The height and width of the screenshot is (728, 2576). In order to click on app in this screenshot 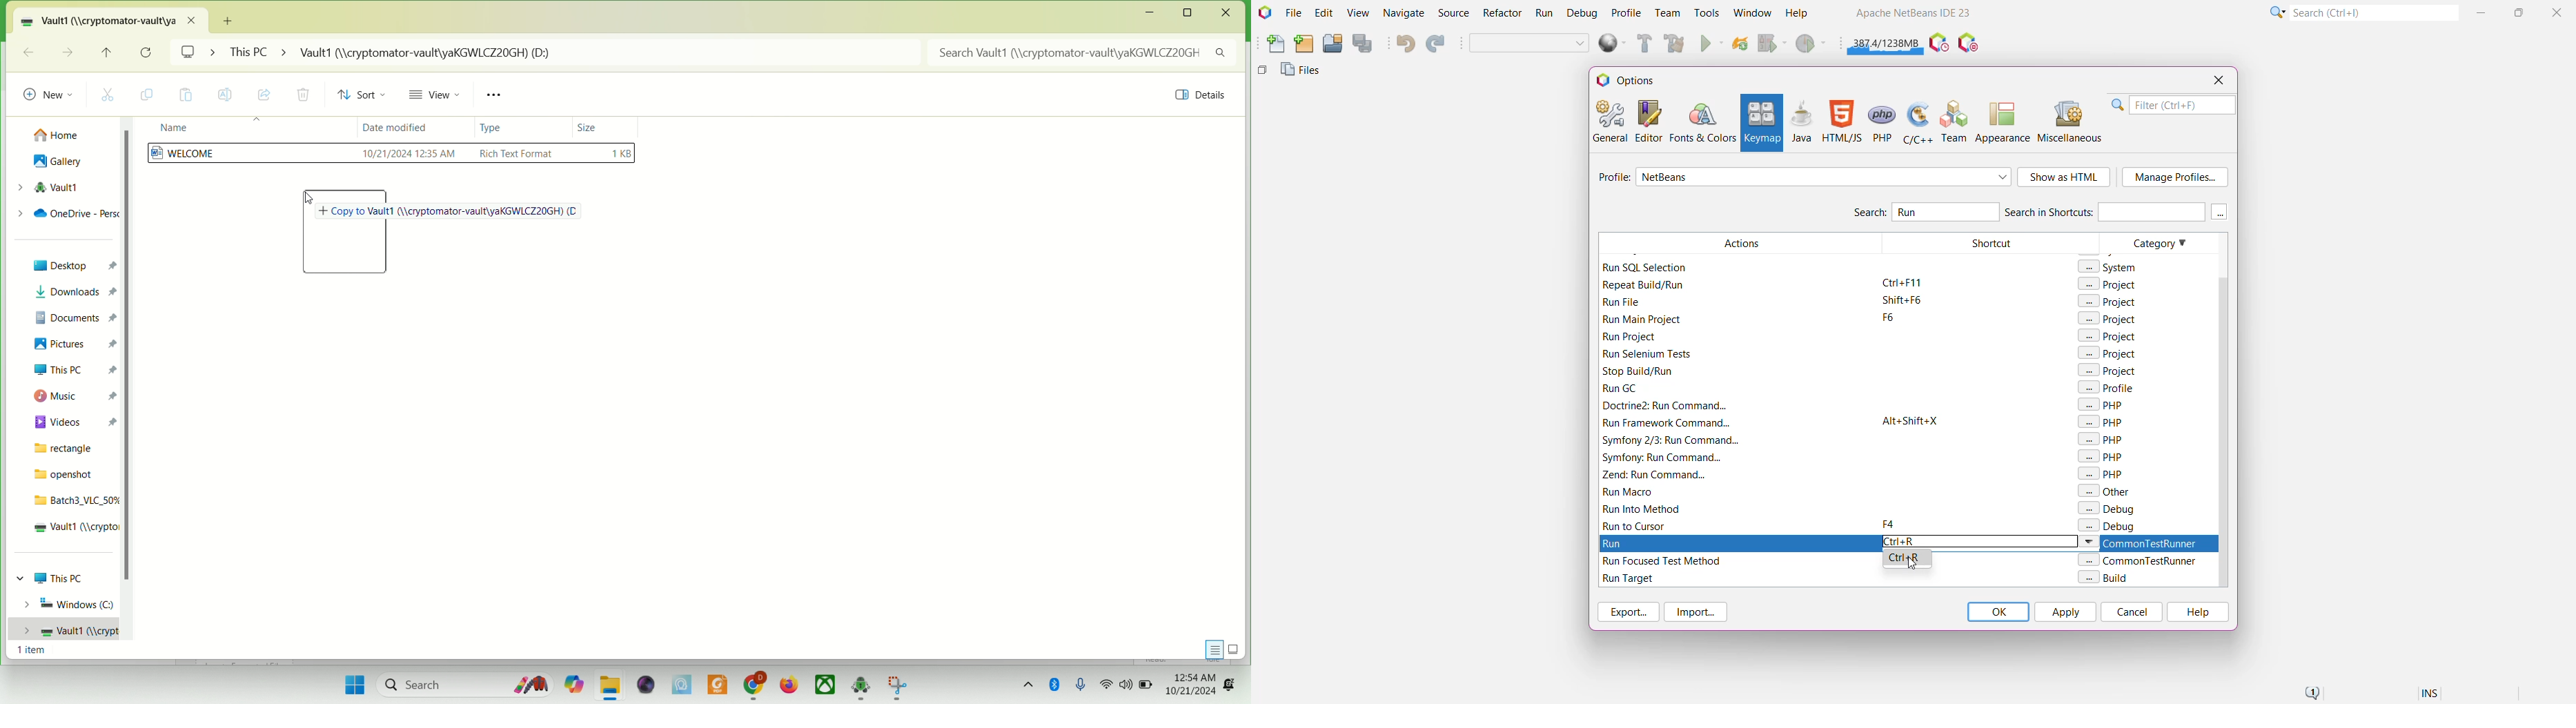, I will do `click(897, 687)`.